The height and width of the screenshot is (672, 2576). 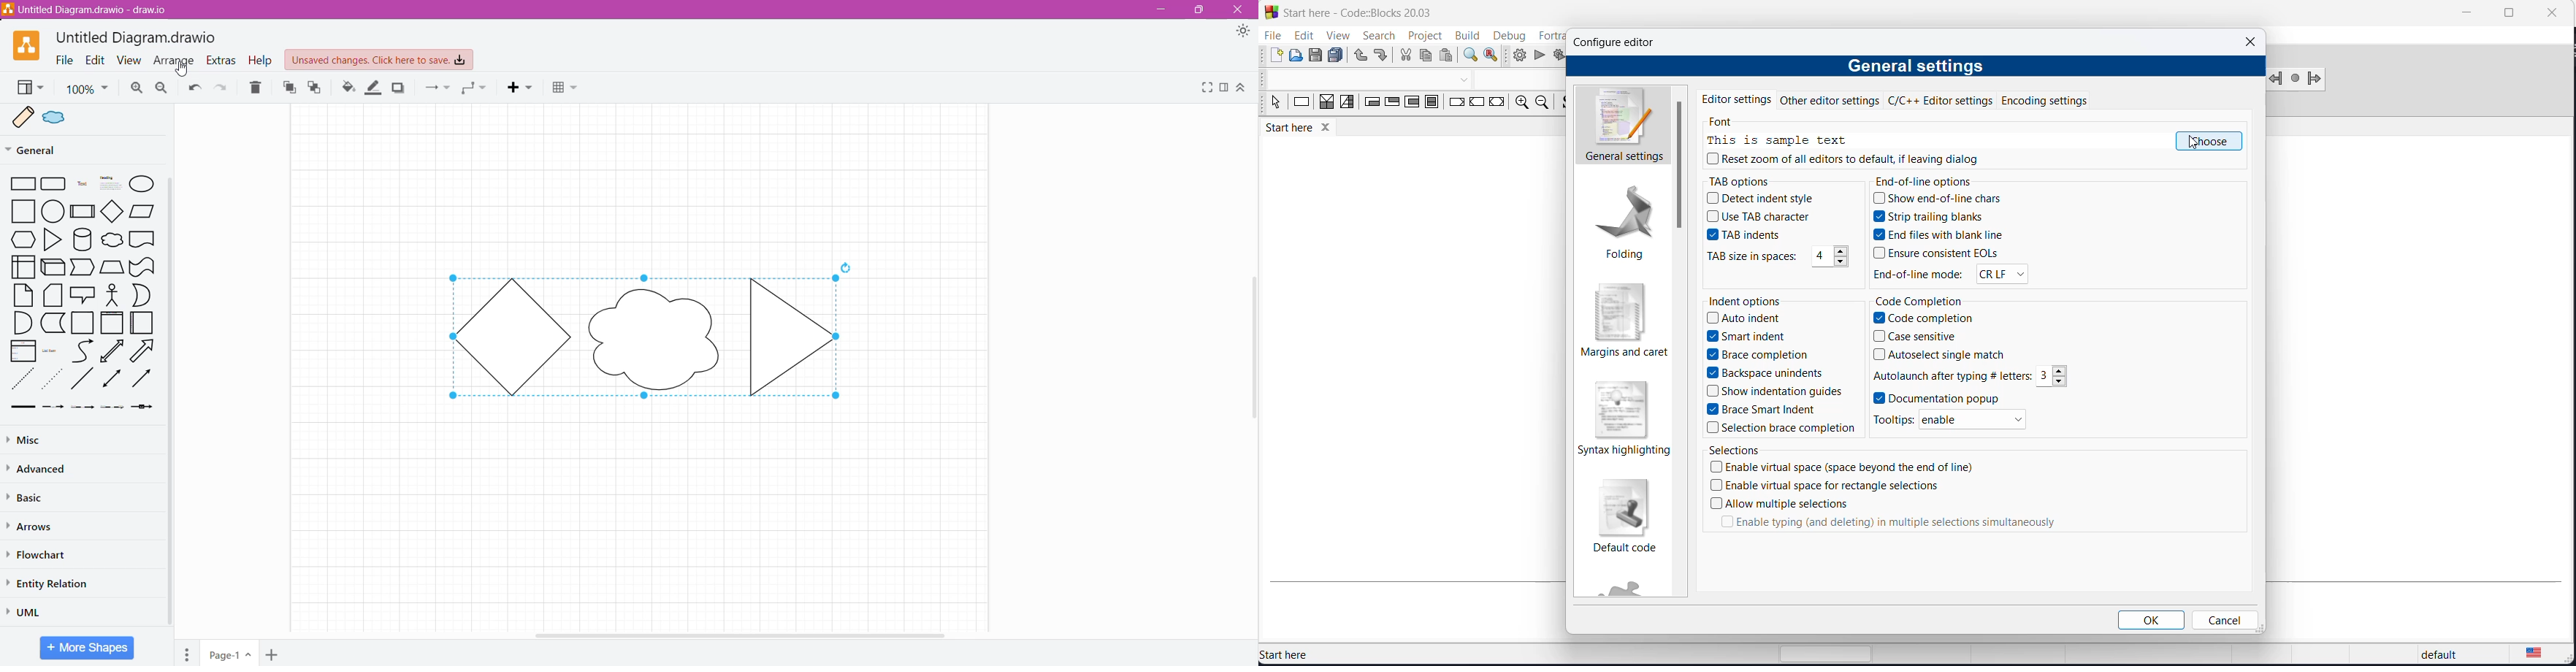 I want to click on build, so click(x=1466, y=35).